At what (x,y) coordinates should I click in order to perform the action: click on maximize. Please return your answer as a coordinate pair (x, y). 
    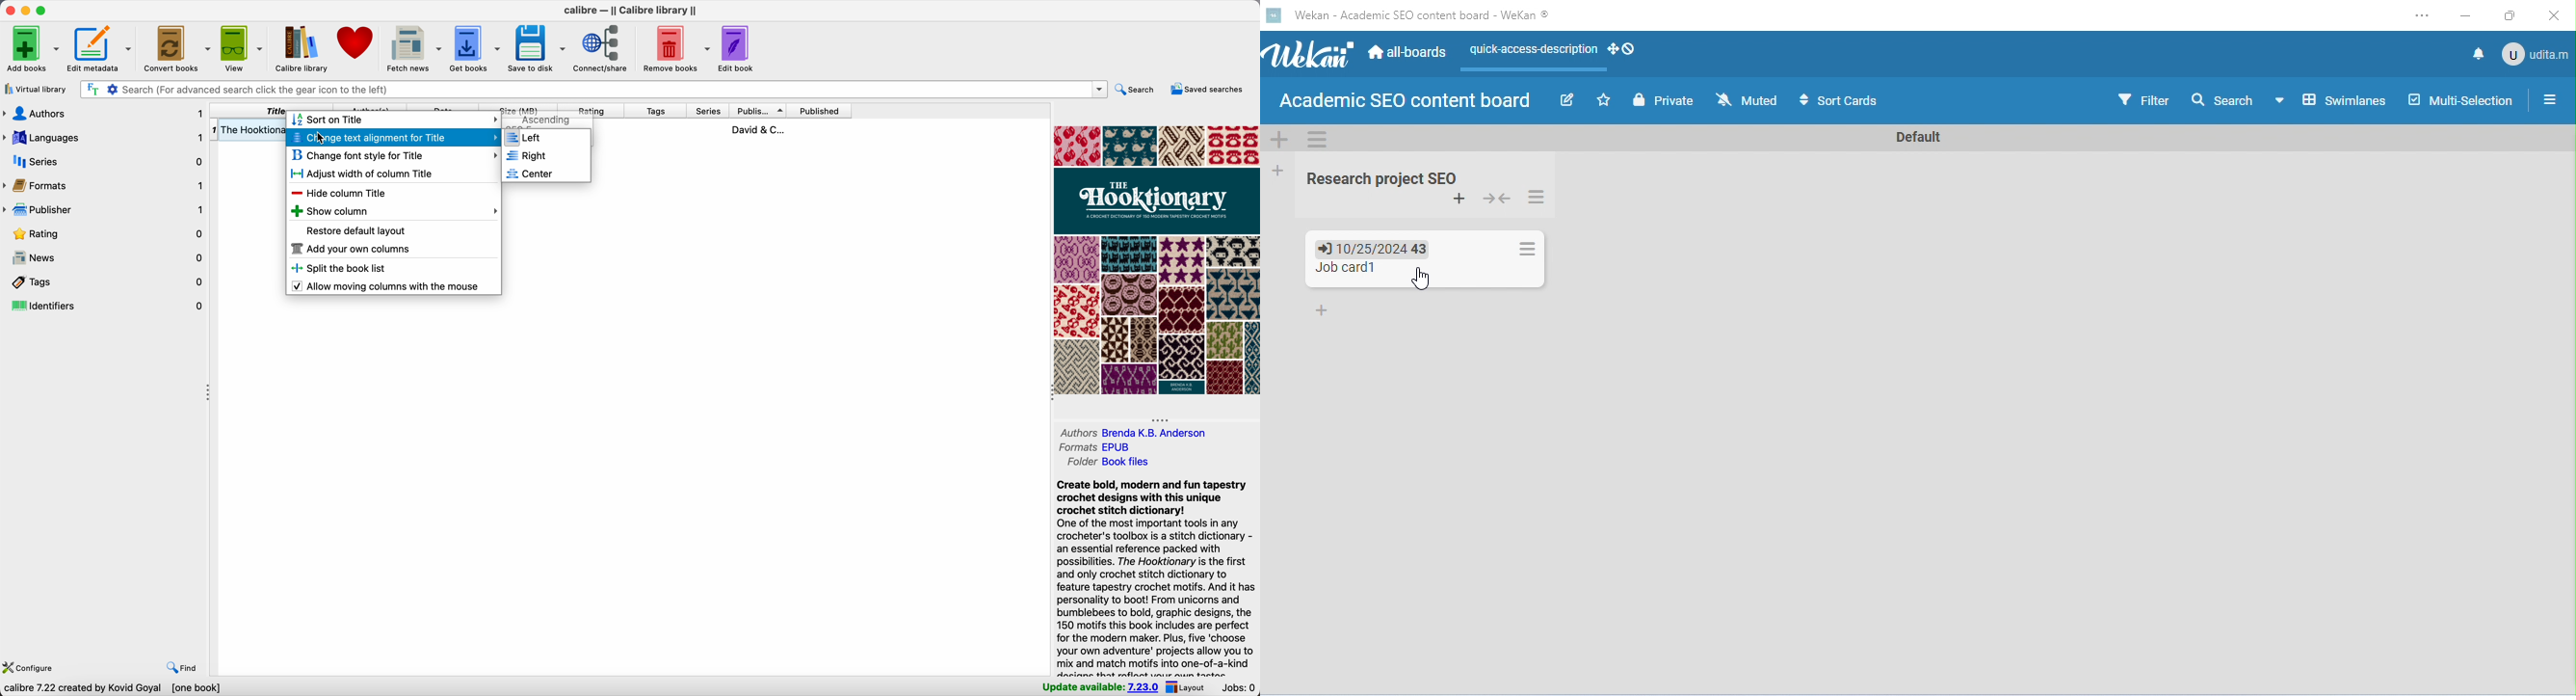
    Looking at the image, I should click on (2510, 15).